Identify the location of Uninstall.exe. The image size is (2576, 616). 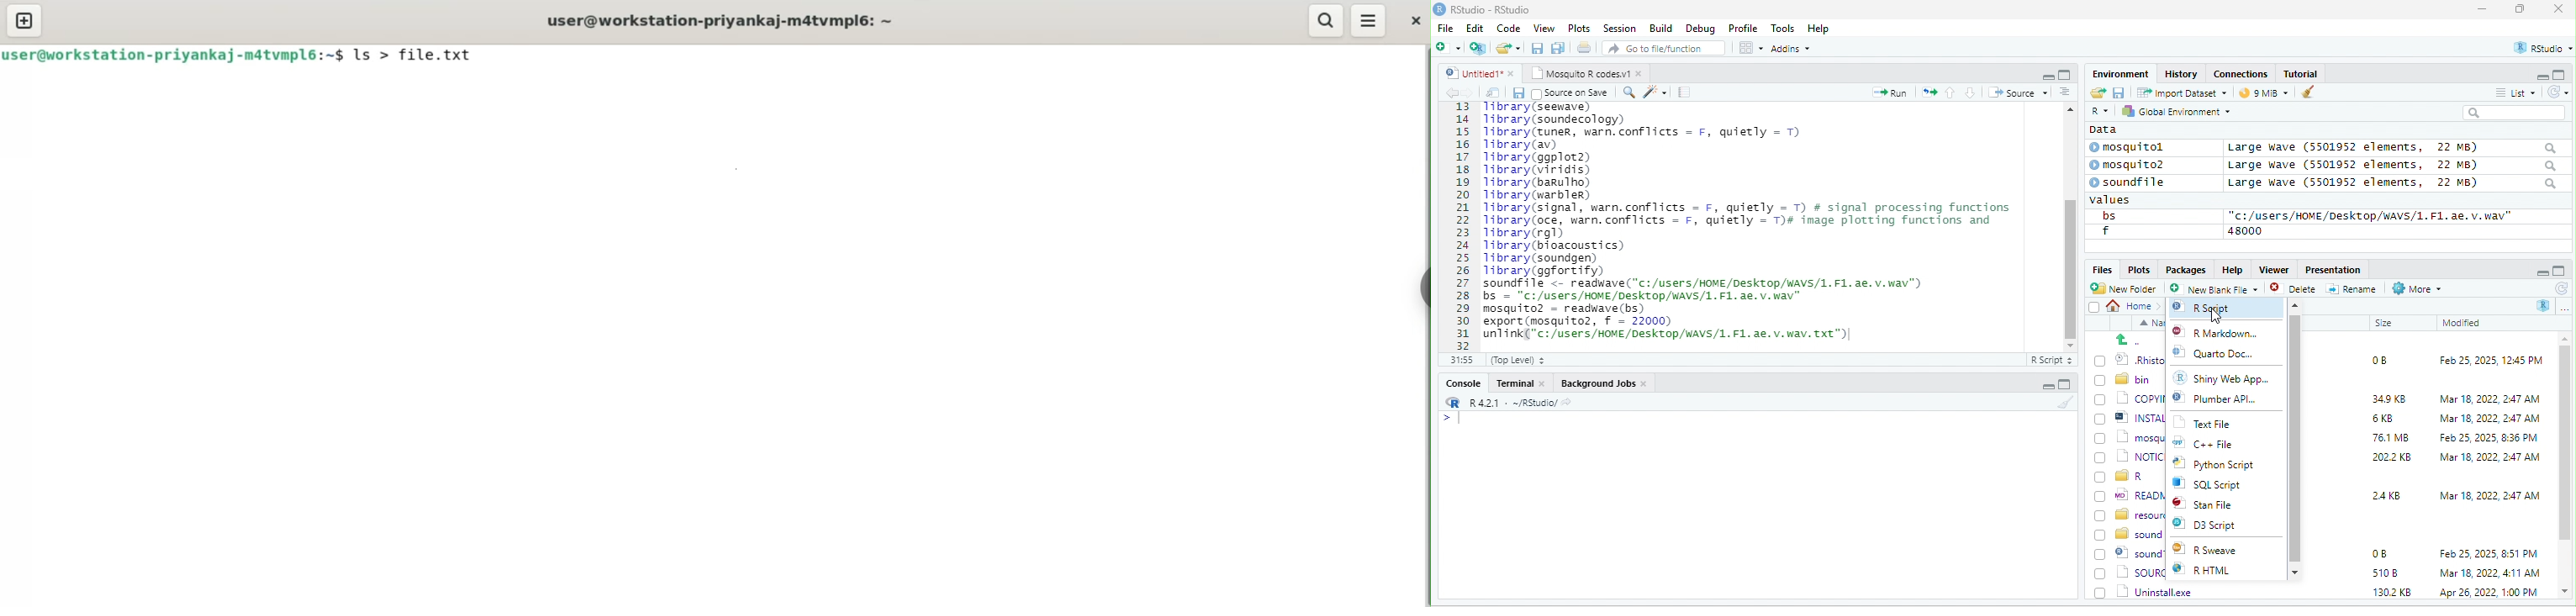
(2145, 591).